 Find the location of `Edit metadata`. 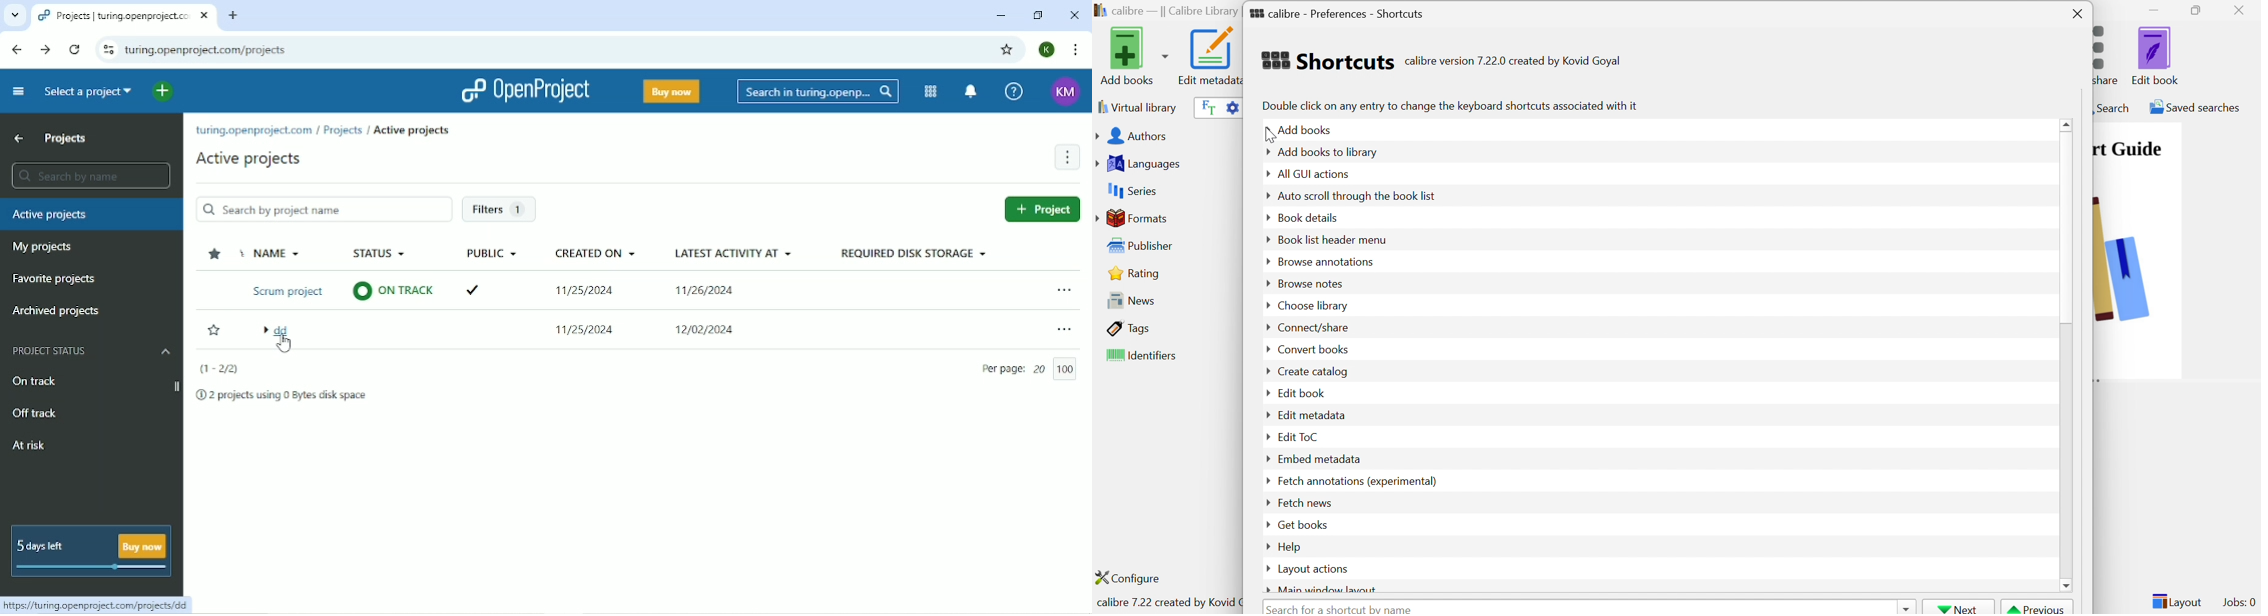

Edit metadata is located at coordinates (1208, 56).